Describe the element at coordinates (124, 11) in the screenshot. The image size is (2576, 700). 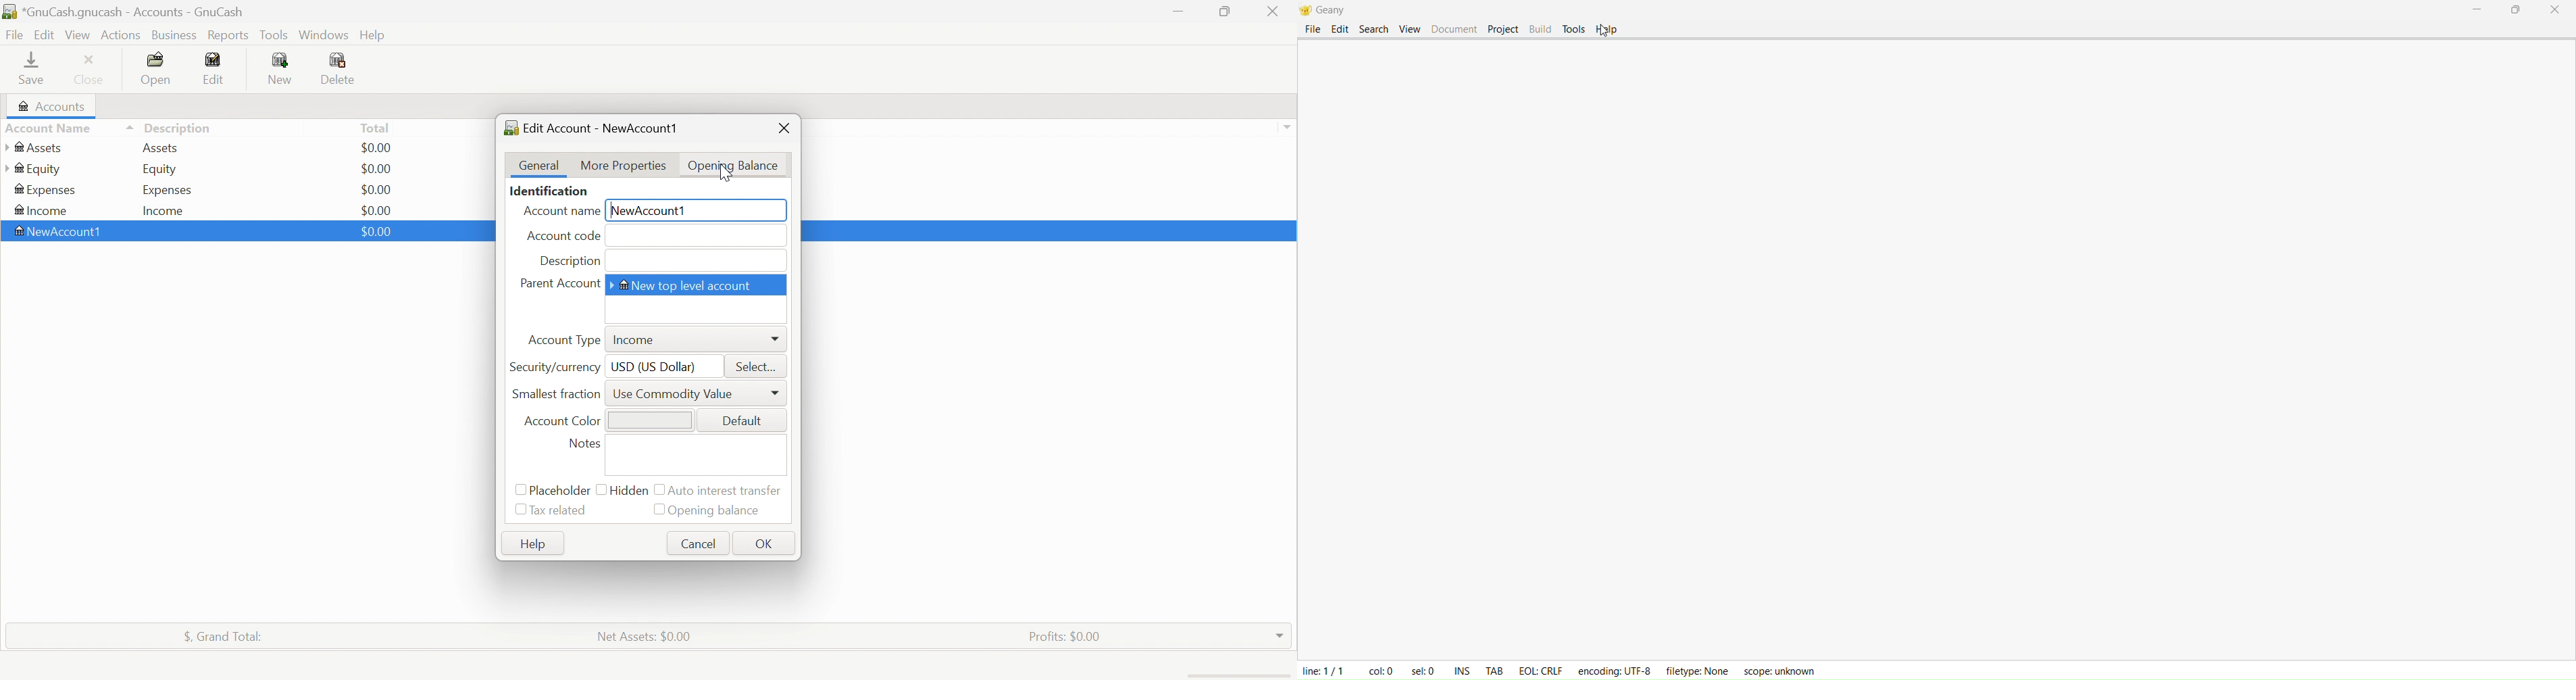
I see `*GnuCash.gnucash - Accounts - GnuCash` at that location.